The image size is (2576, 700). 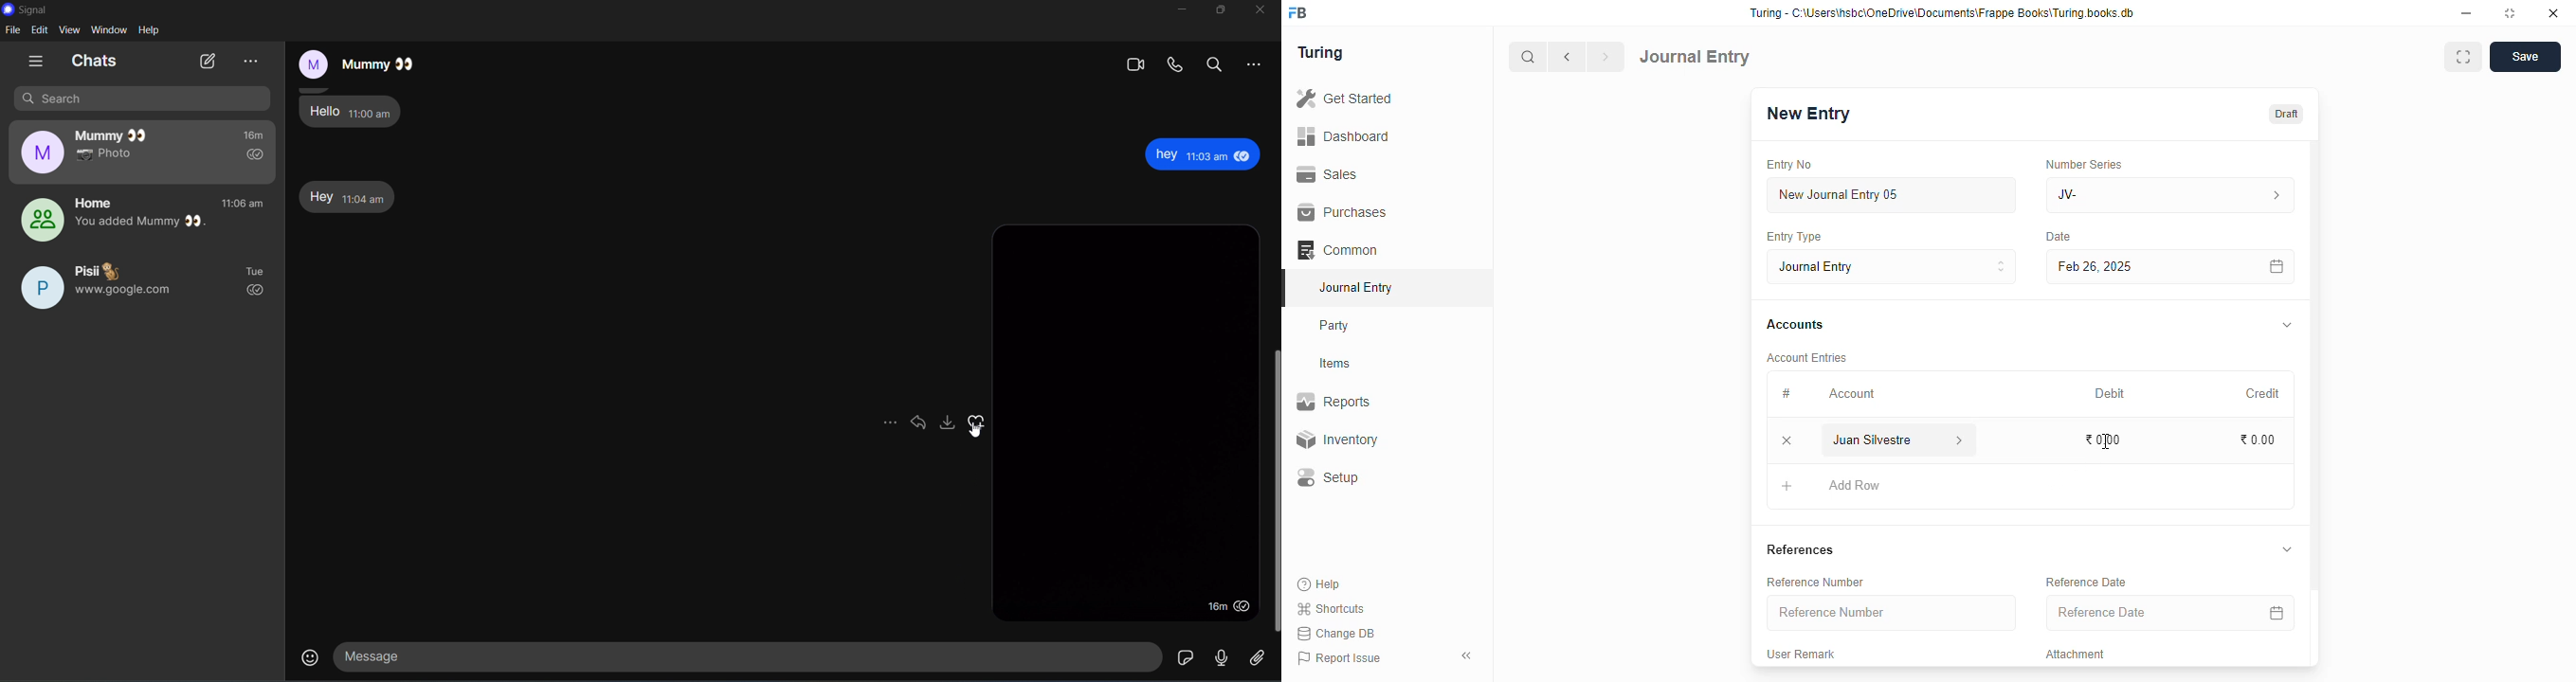 What do you see at coordinates (1800, 549) in the screenshot?
I see `references` at bounding box center [1800, 549].